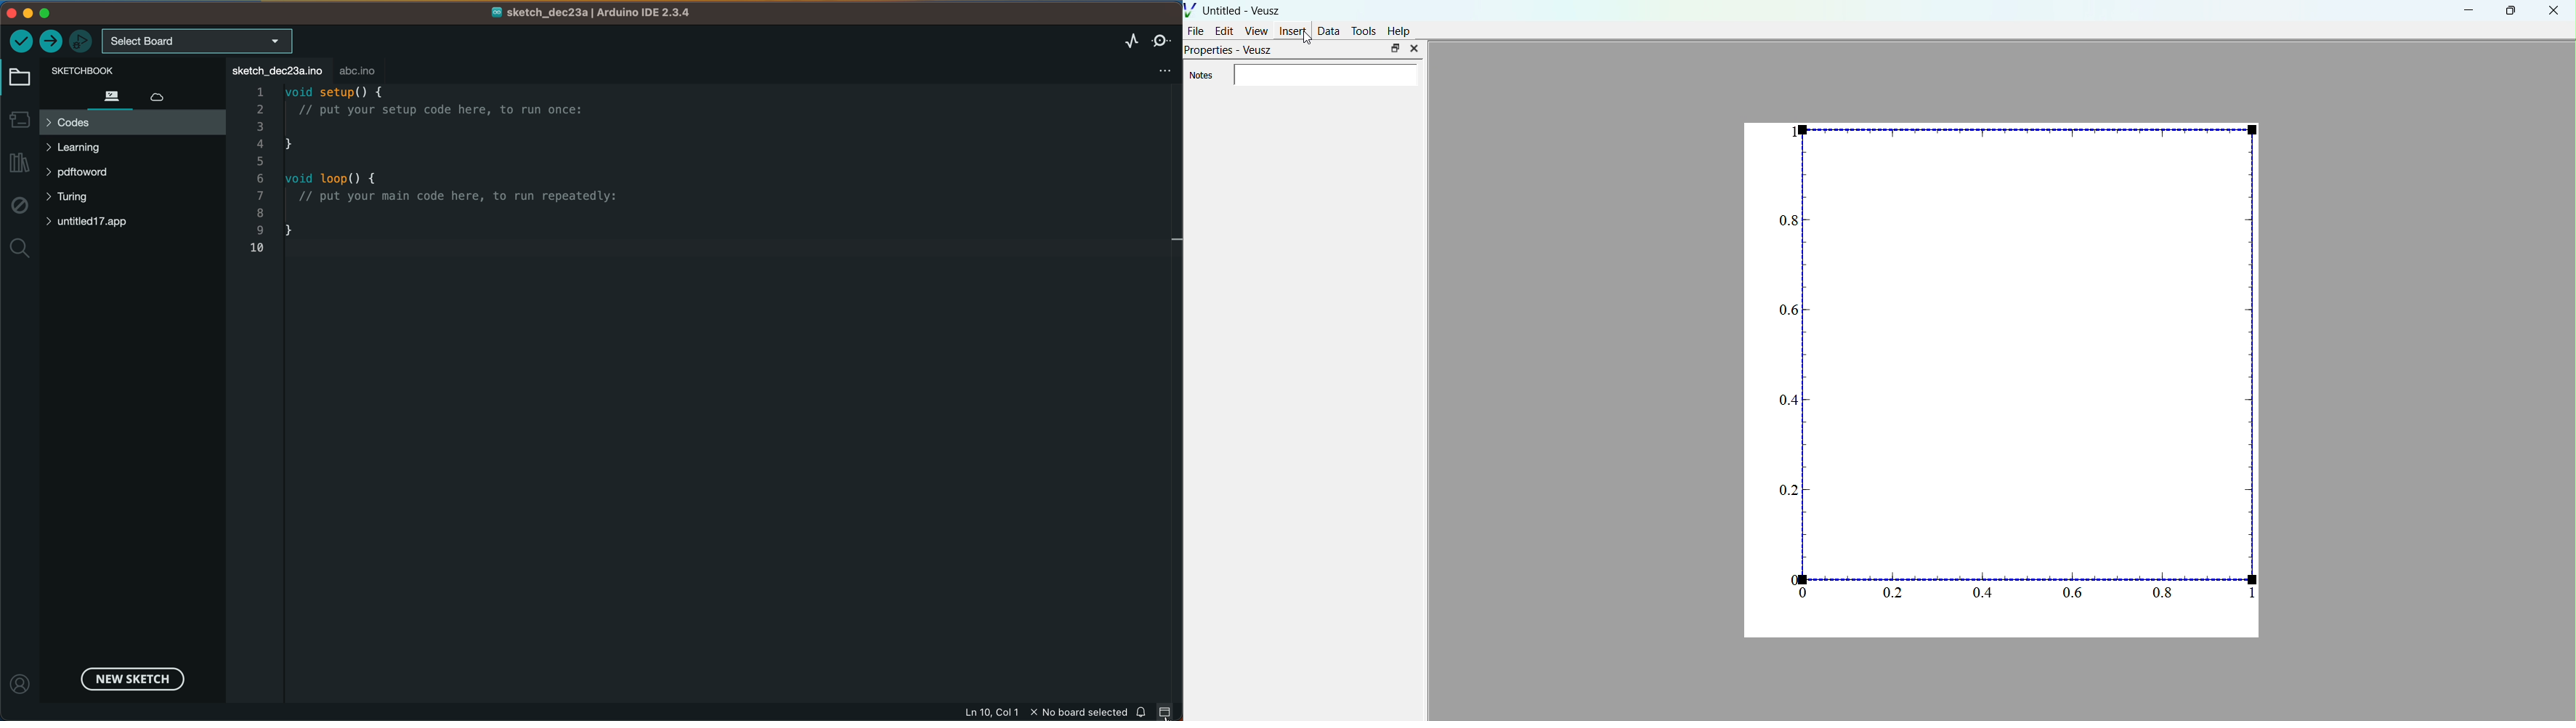  What do you see at coordinates (106, 69) in the screenshot?
I see `sketchbook` at bounding box center [106, 69].